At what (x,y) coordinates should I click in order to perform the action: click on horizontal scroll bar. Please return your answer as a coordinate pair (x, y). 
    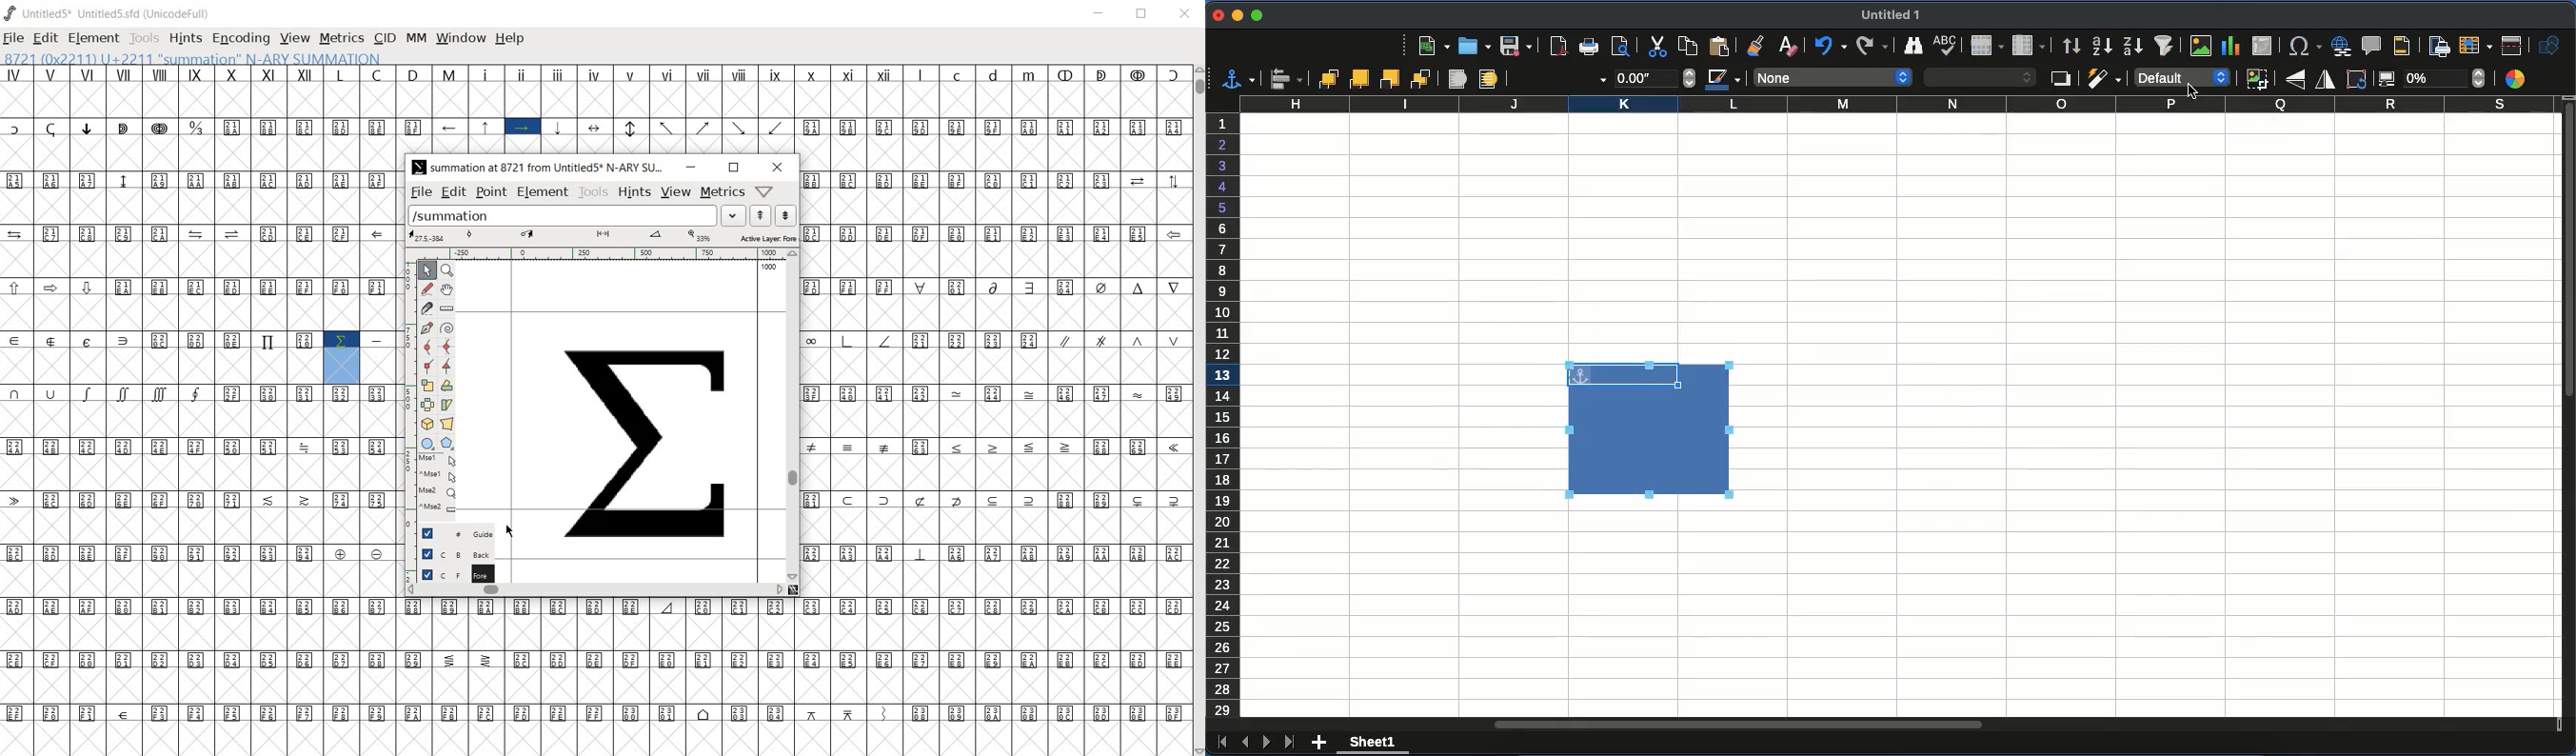
    Looking at the image, I should click on (1736, 722).